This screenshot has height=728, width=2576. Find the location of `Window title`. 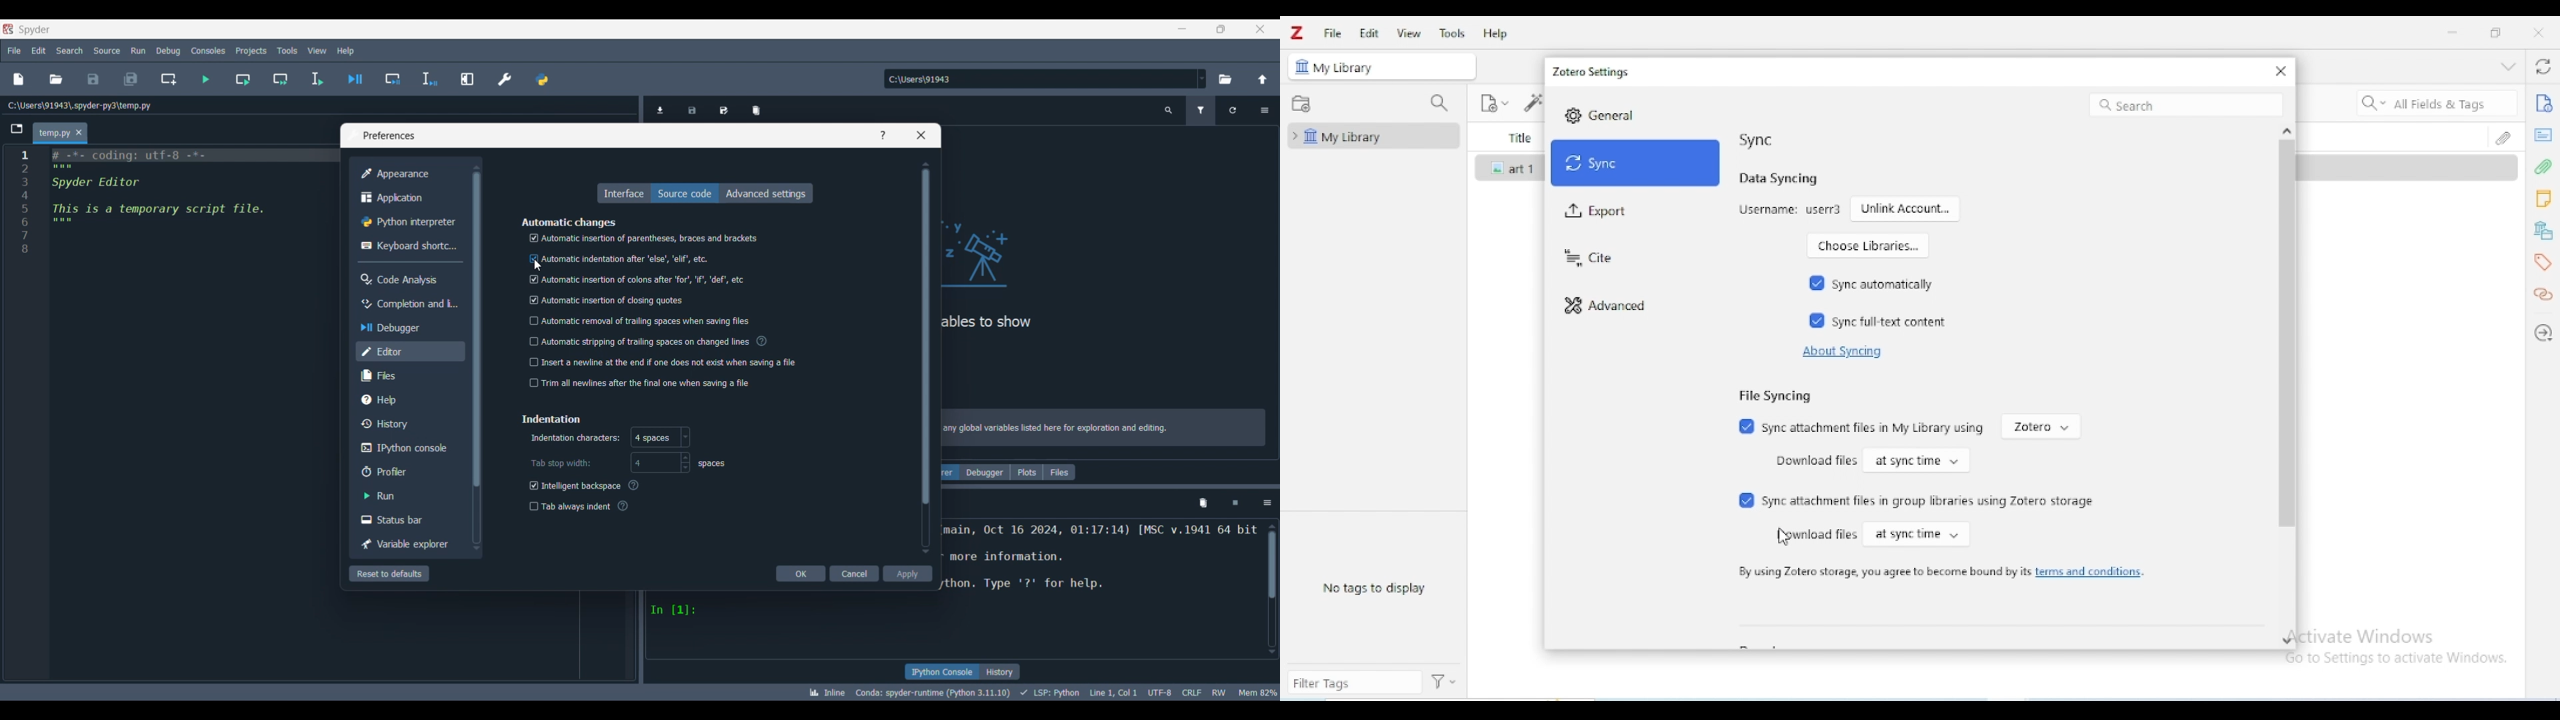

Window title is located at coordinates (387, 135).